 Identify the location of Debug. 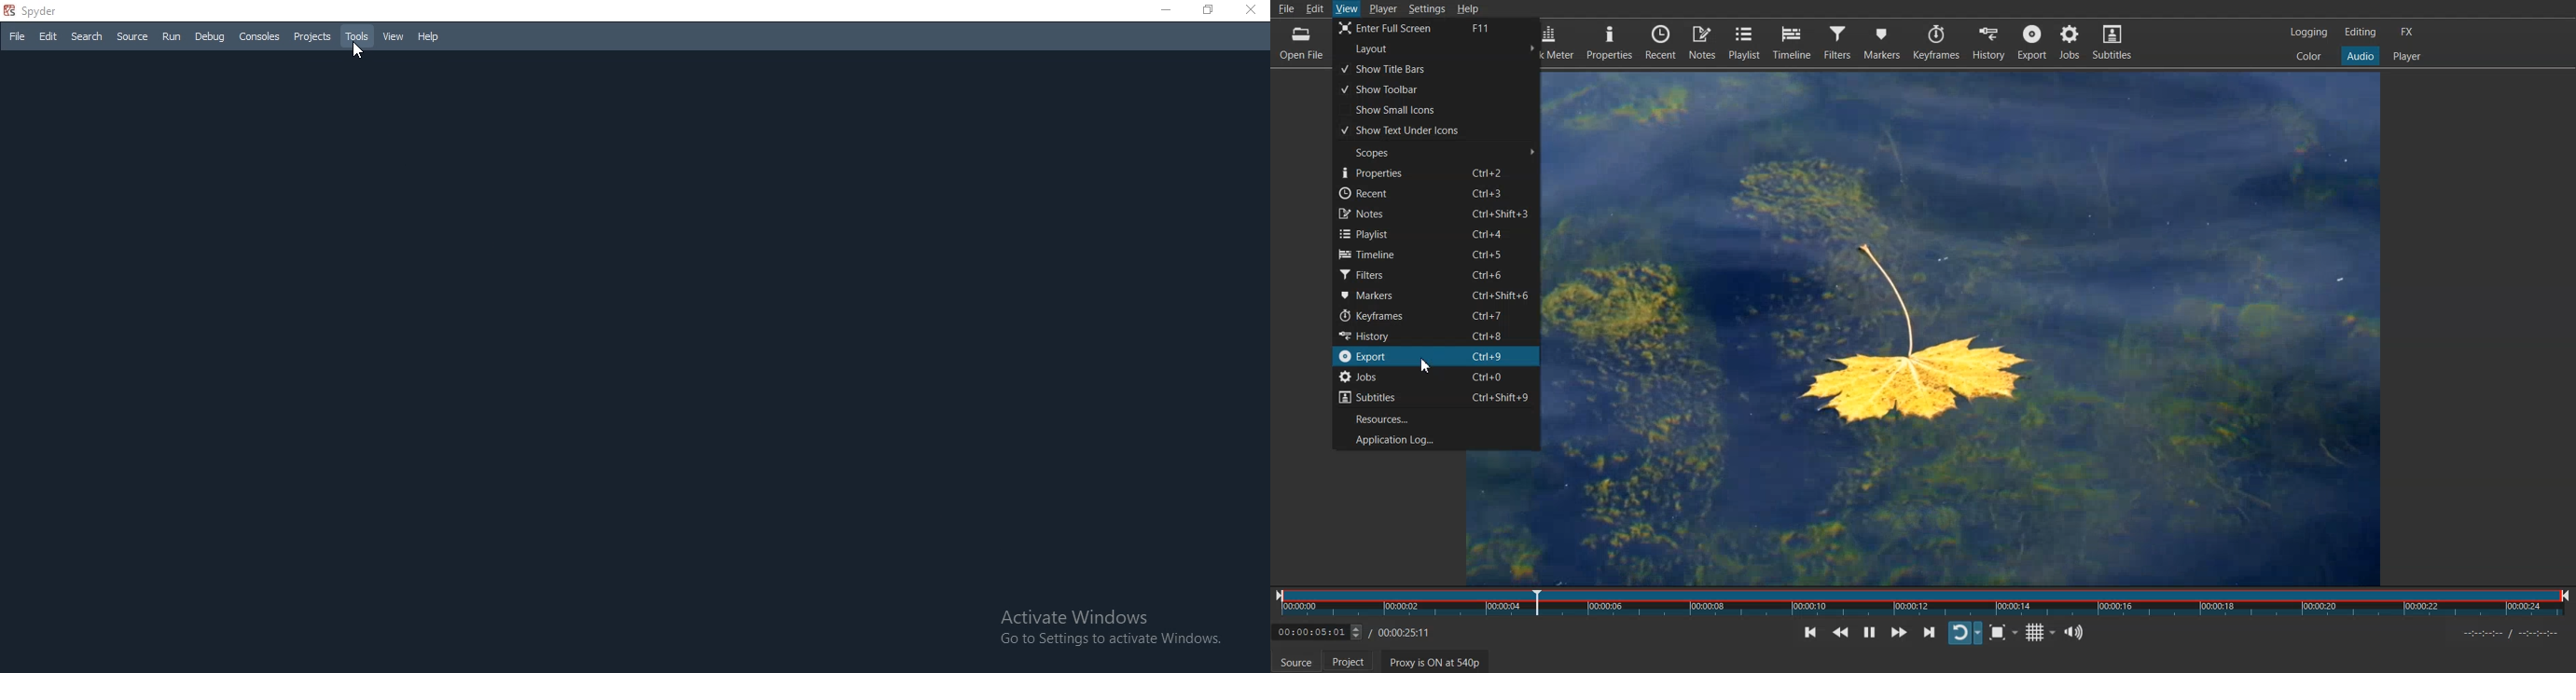
(210, 37).